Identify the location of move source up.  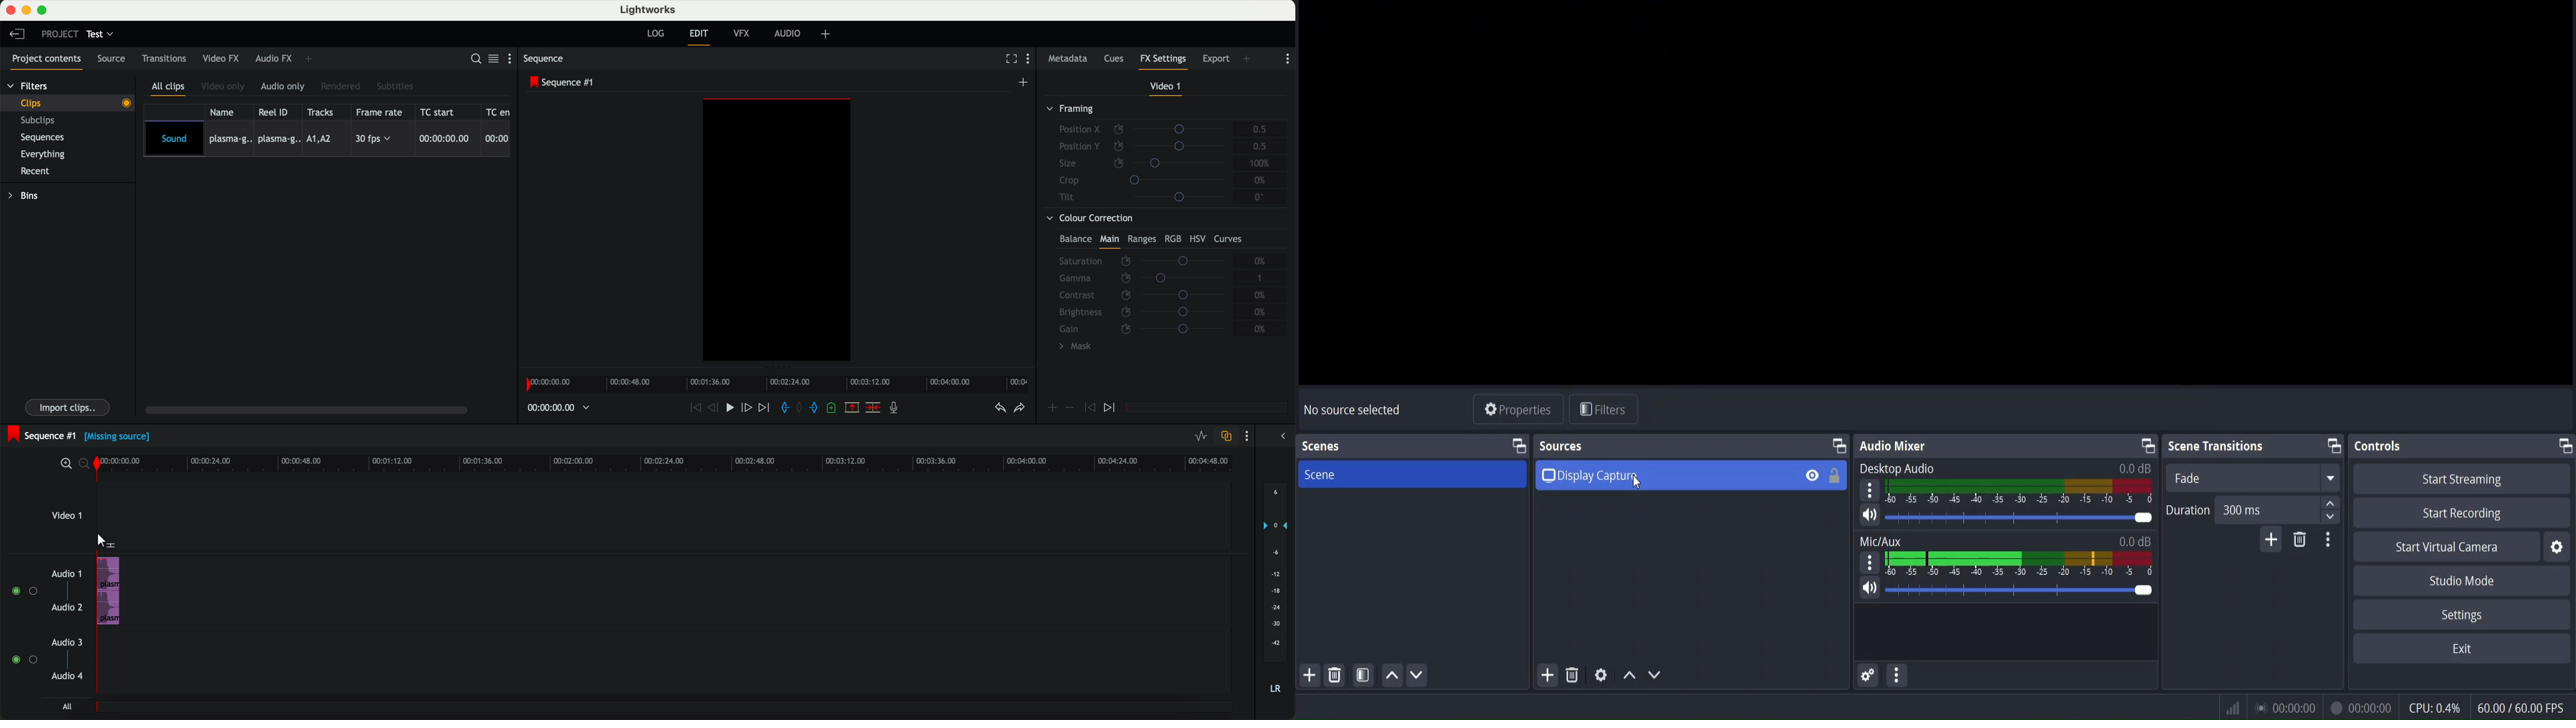
(1628, 676).